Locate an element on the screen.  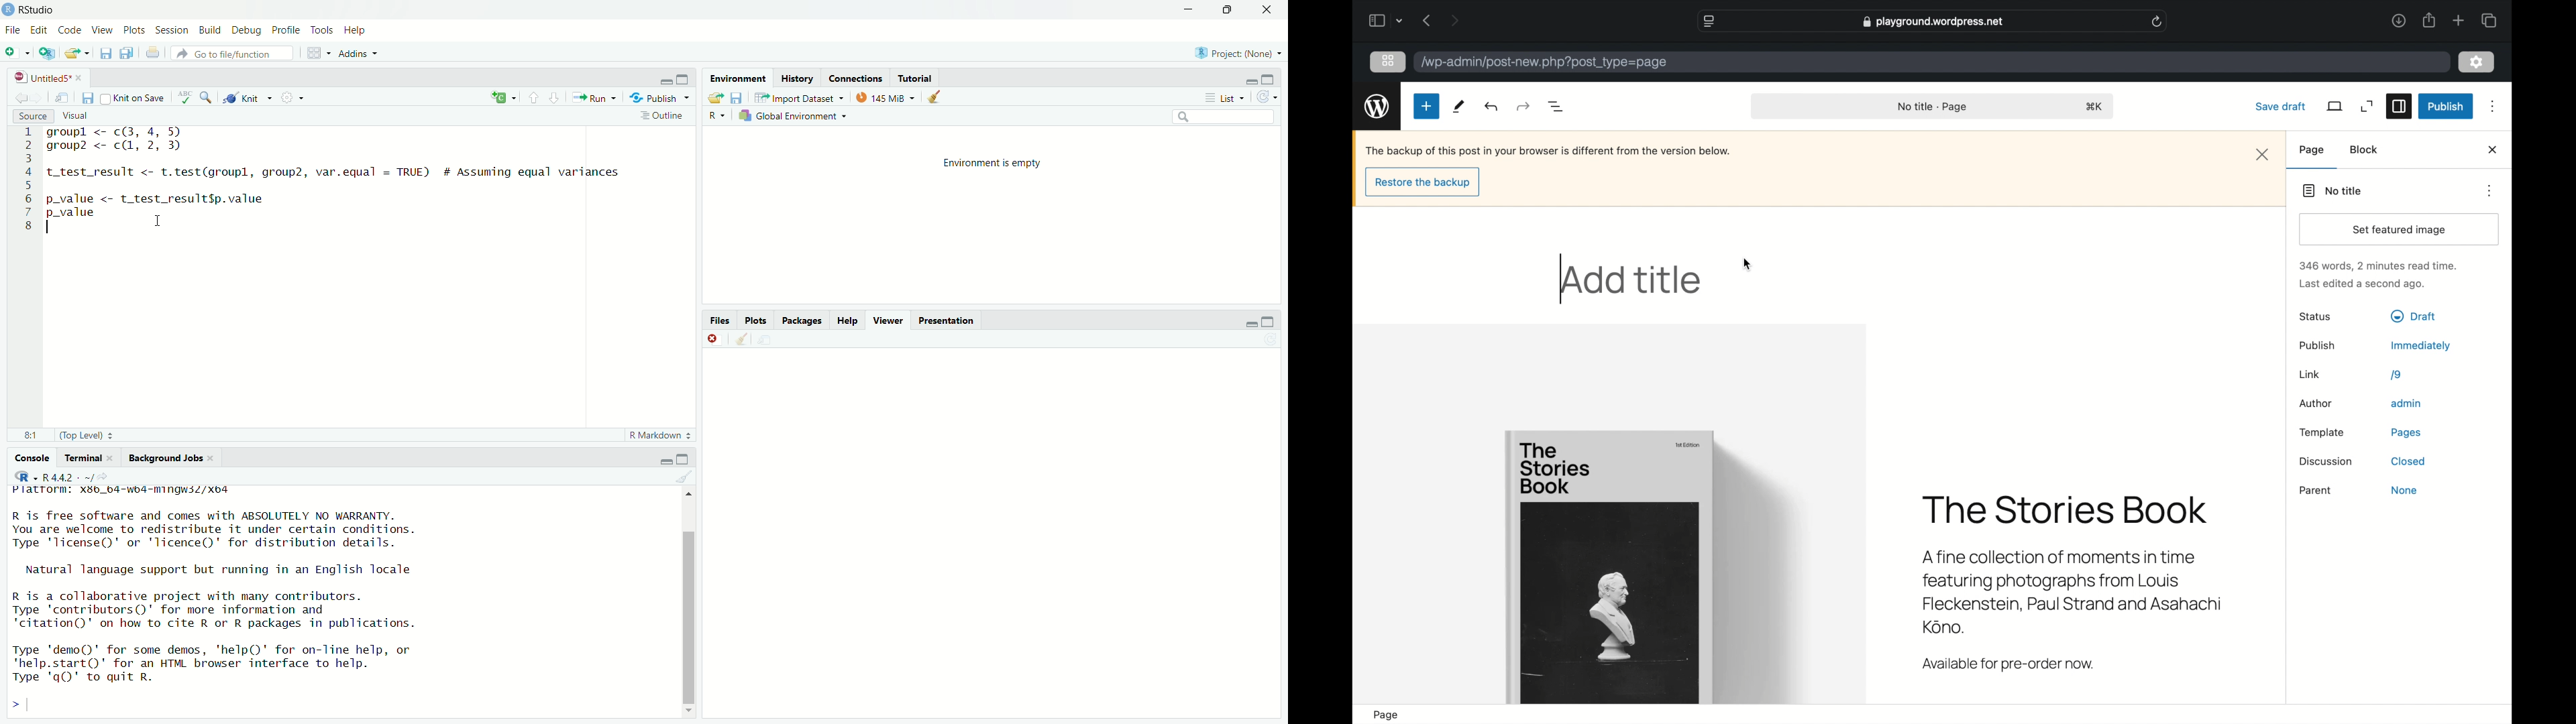
maximise is located at coordinates (686, 459).